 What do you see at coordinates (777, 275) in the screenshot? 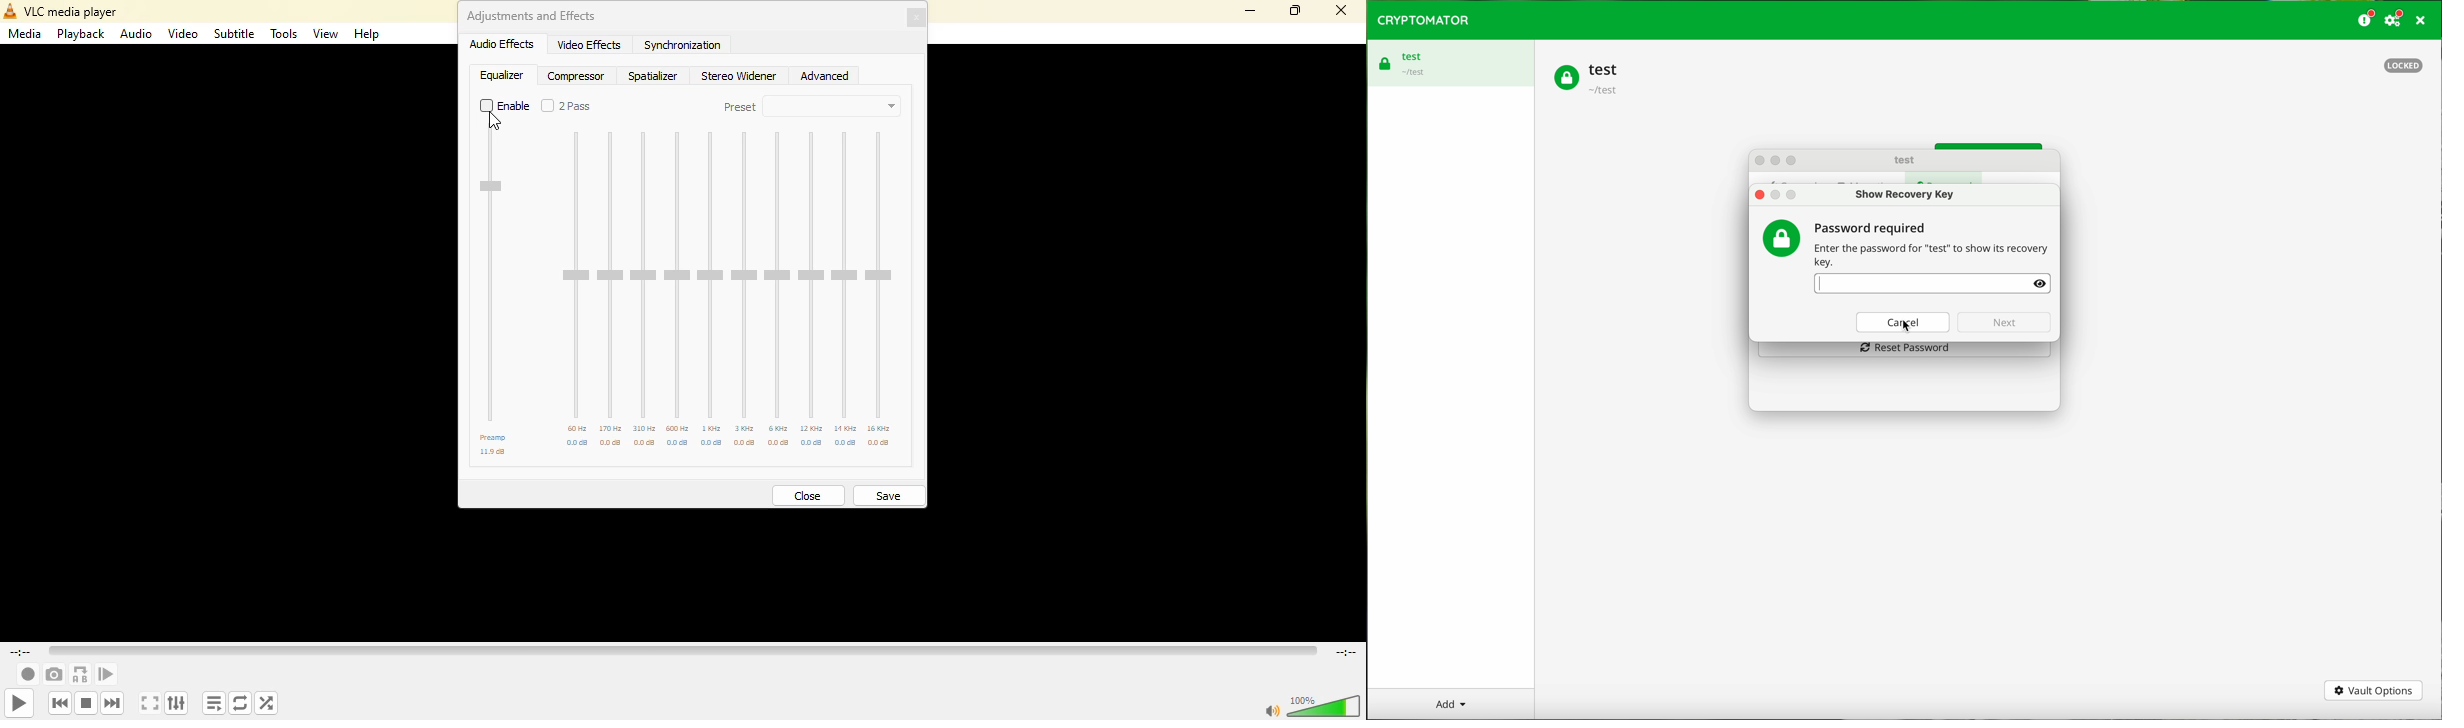
I see `adjustor` at bounding box center [777, 275].